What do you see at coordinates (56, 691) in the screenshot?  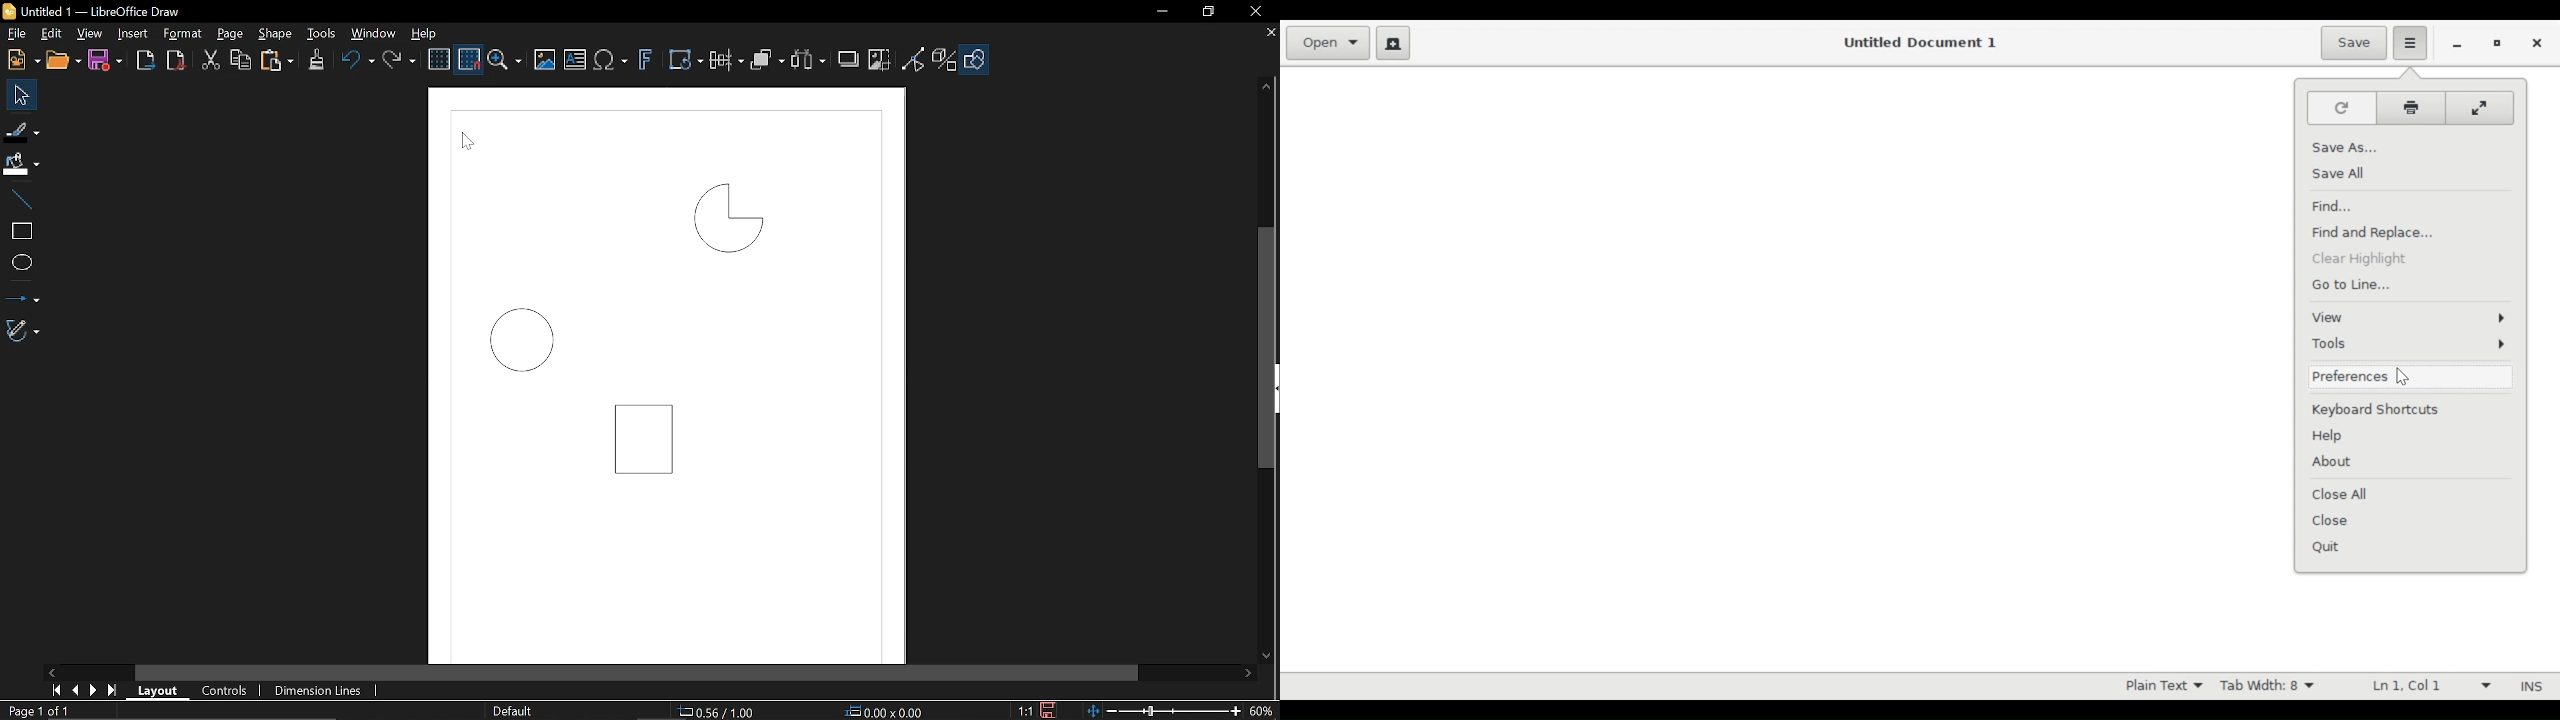 I see `First page` at bounding box center [56, 691].